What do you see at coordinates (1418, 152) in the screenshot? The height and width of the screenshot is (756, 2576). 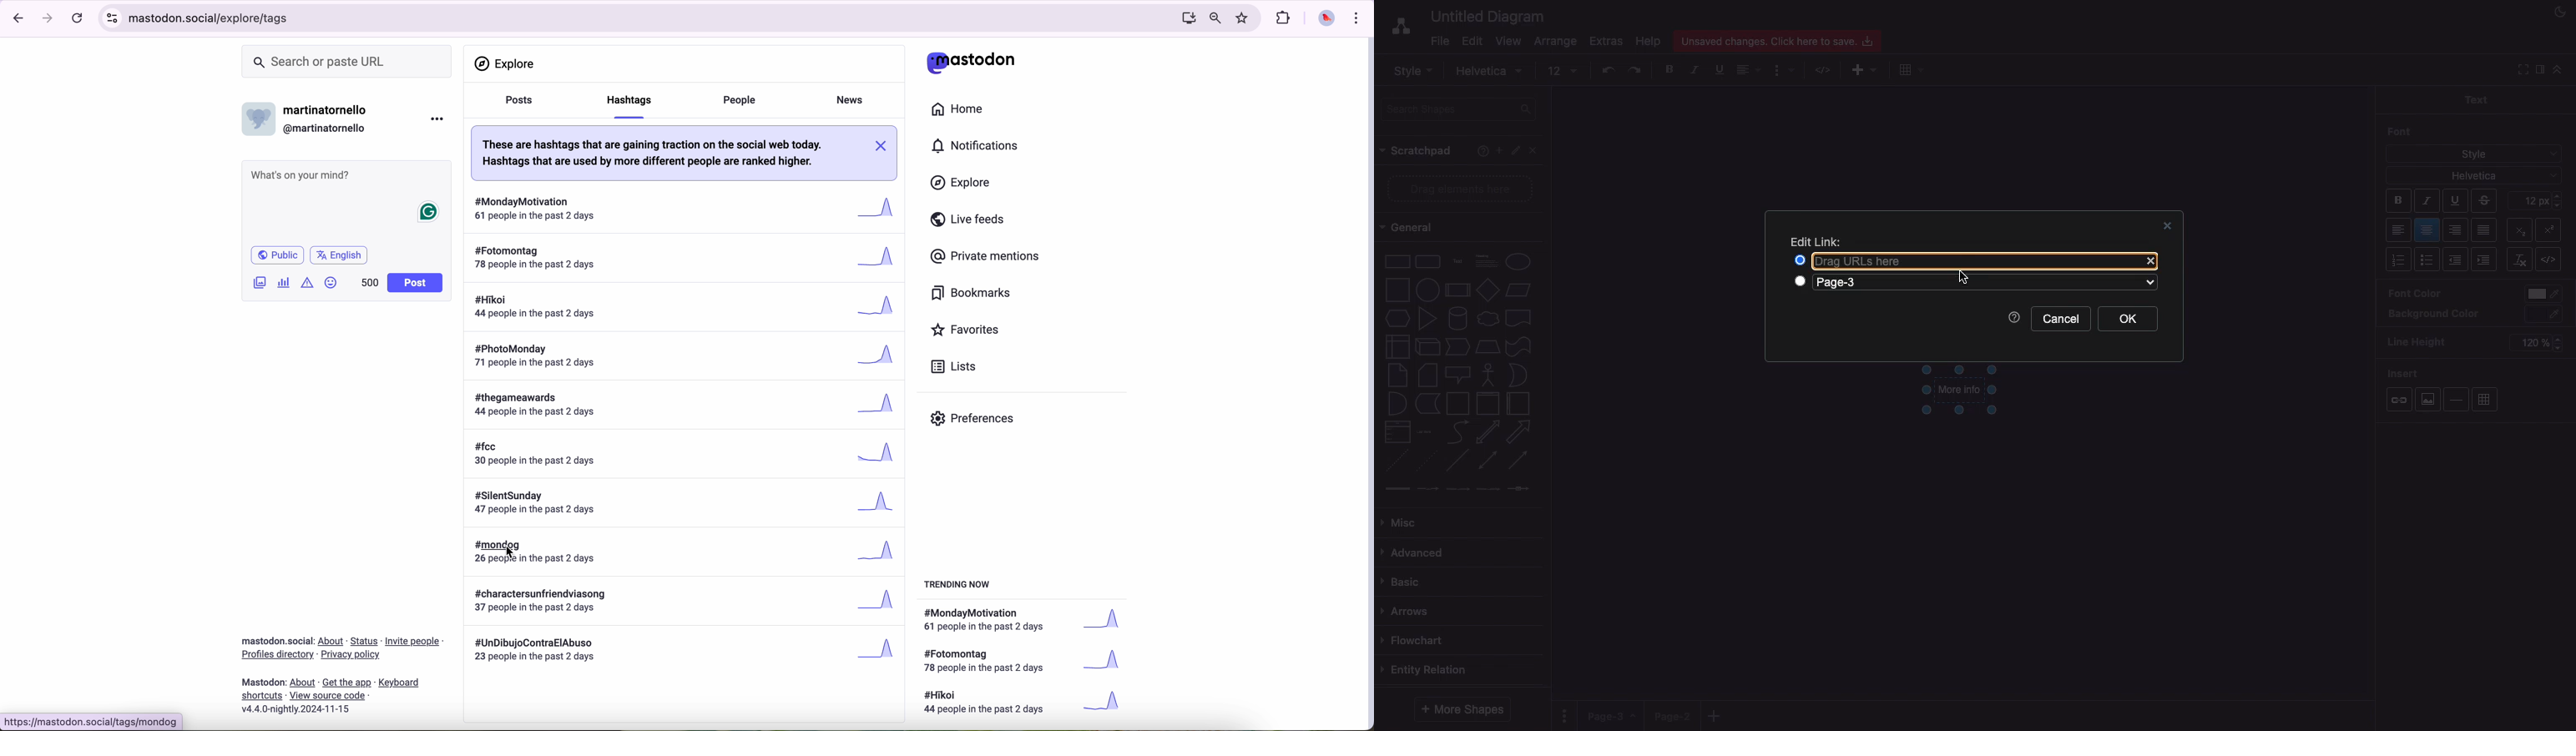 I see `Scratchpad` at bounding box center [1418, 152].